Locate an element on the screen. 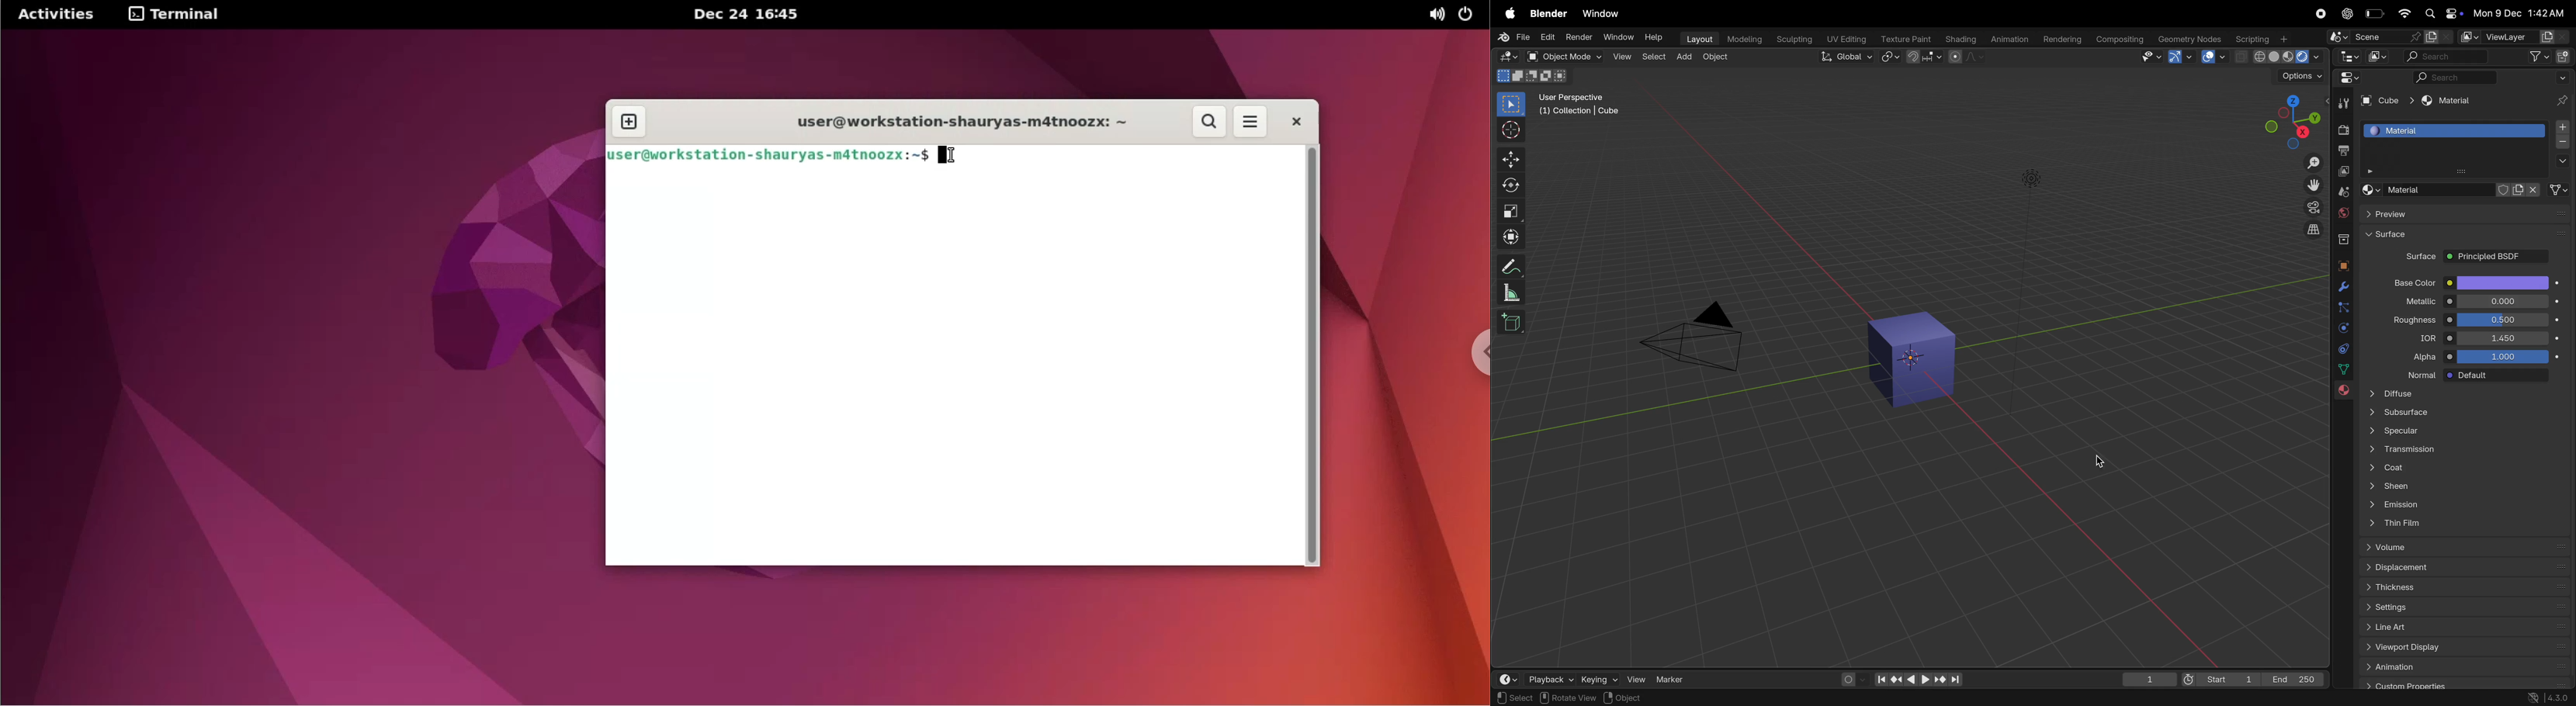 Image resolution: width=2576 pixels, height=728 pixels. tools is located at coordinates (2343, 102).